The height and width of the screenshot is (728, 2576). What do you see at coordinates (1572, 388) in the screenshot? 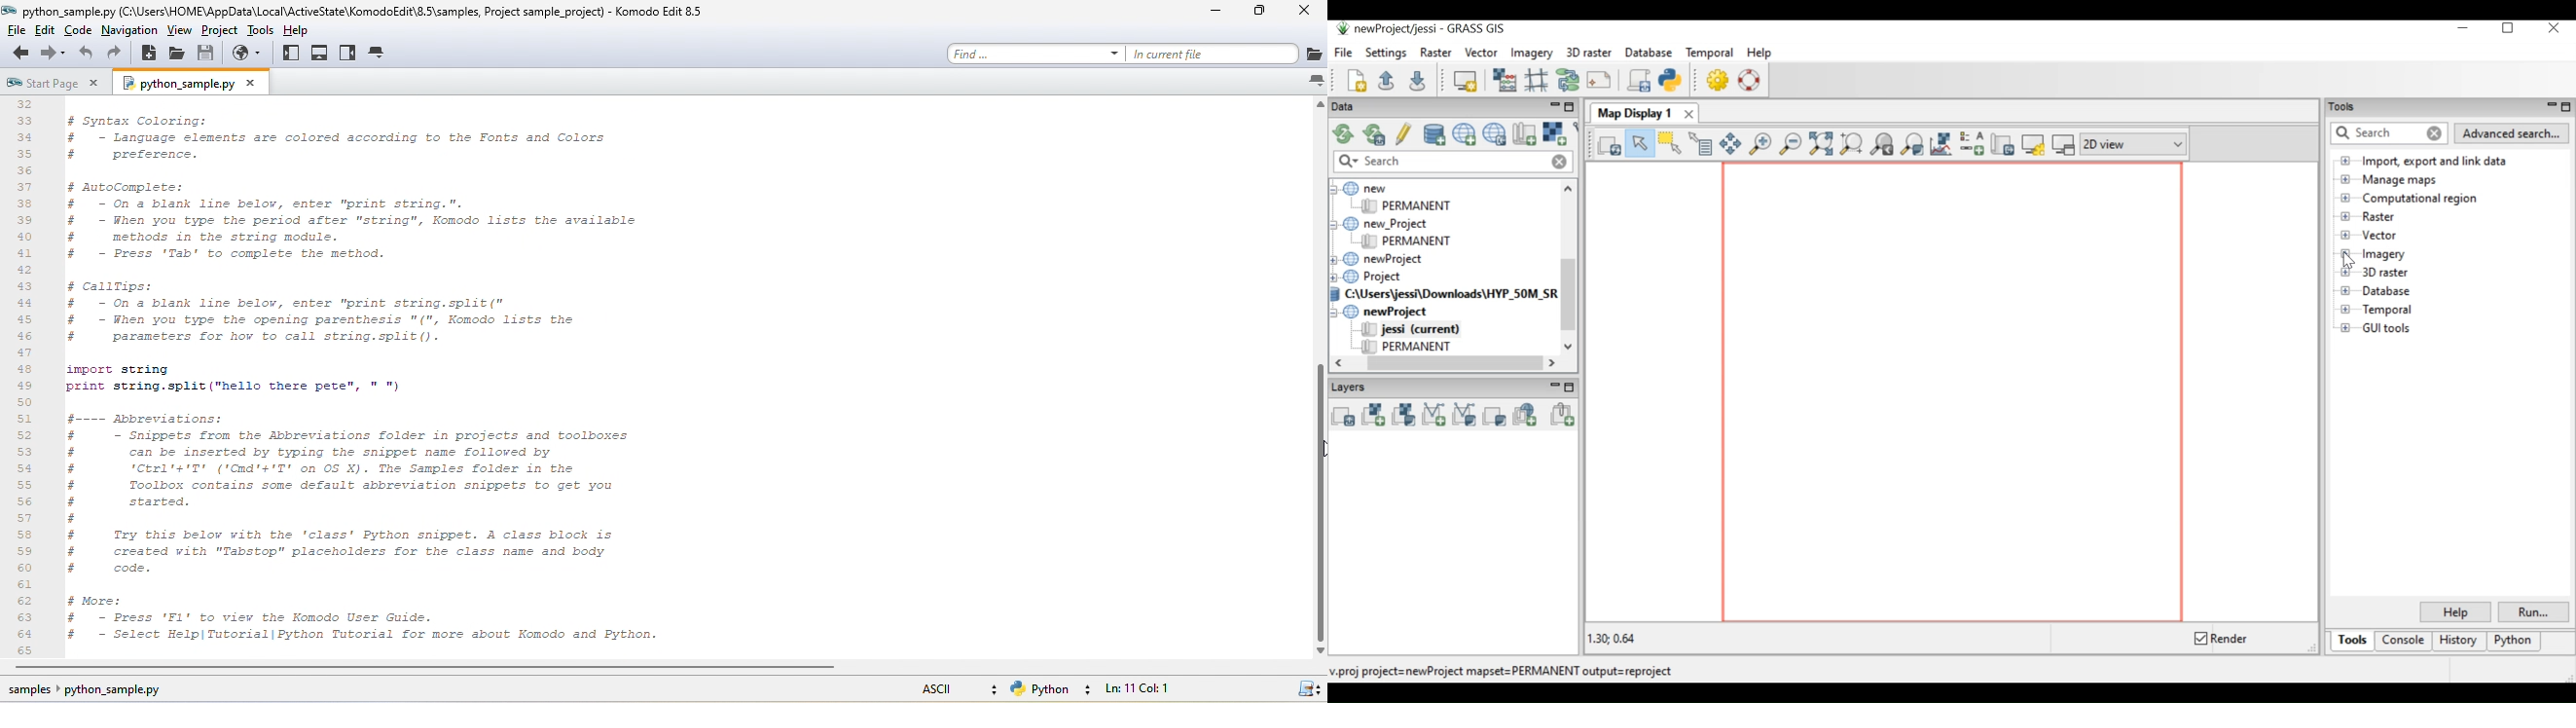
I see `Restore` at bounding box center [1572, 388].